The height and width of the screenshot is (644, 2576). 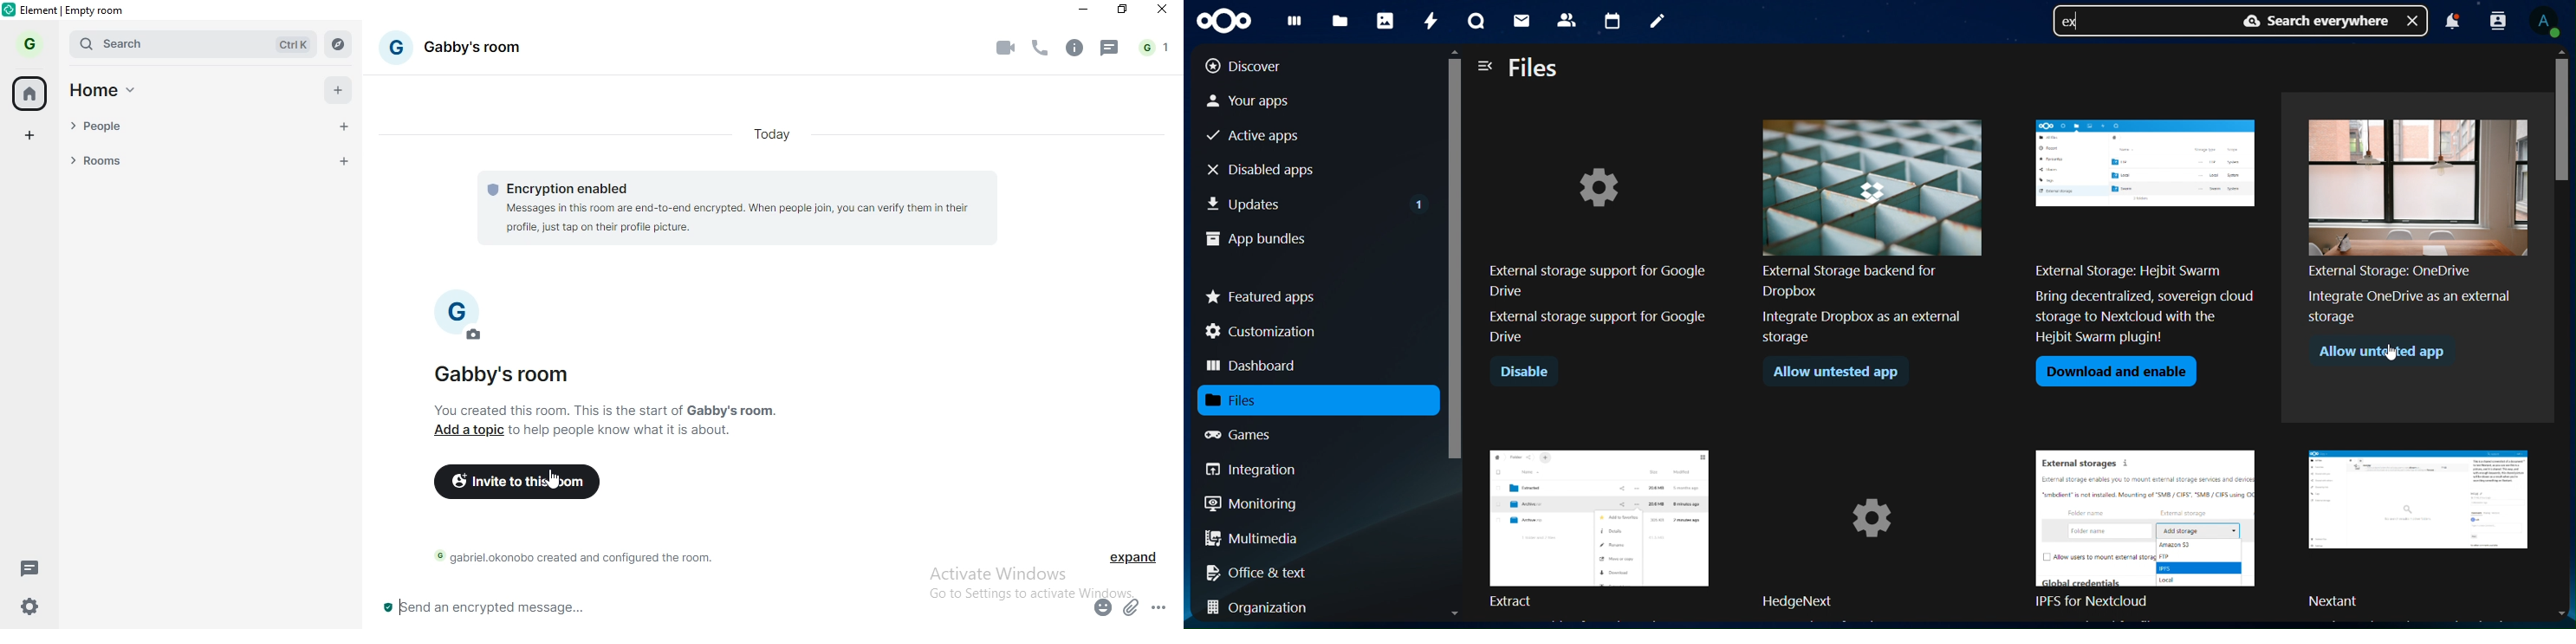 I want to click on G, so click(x=32, y=43).